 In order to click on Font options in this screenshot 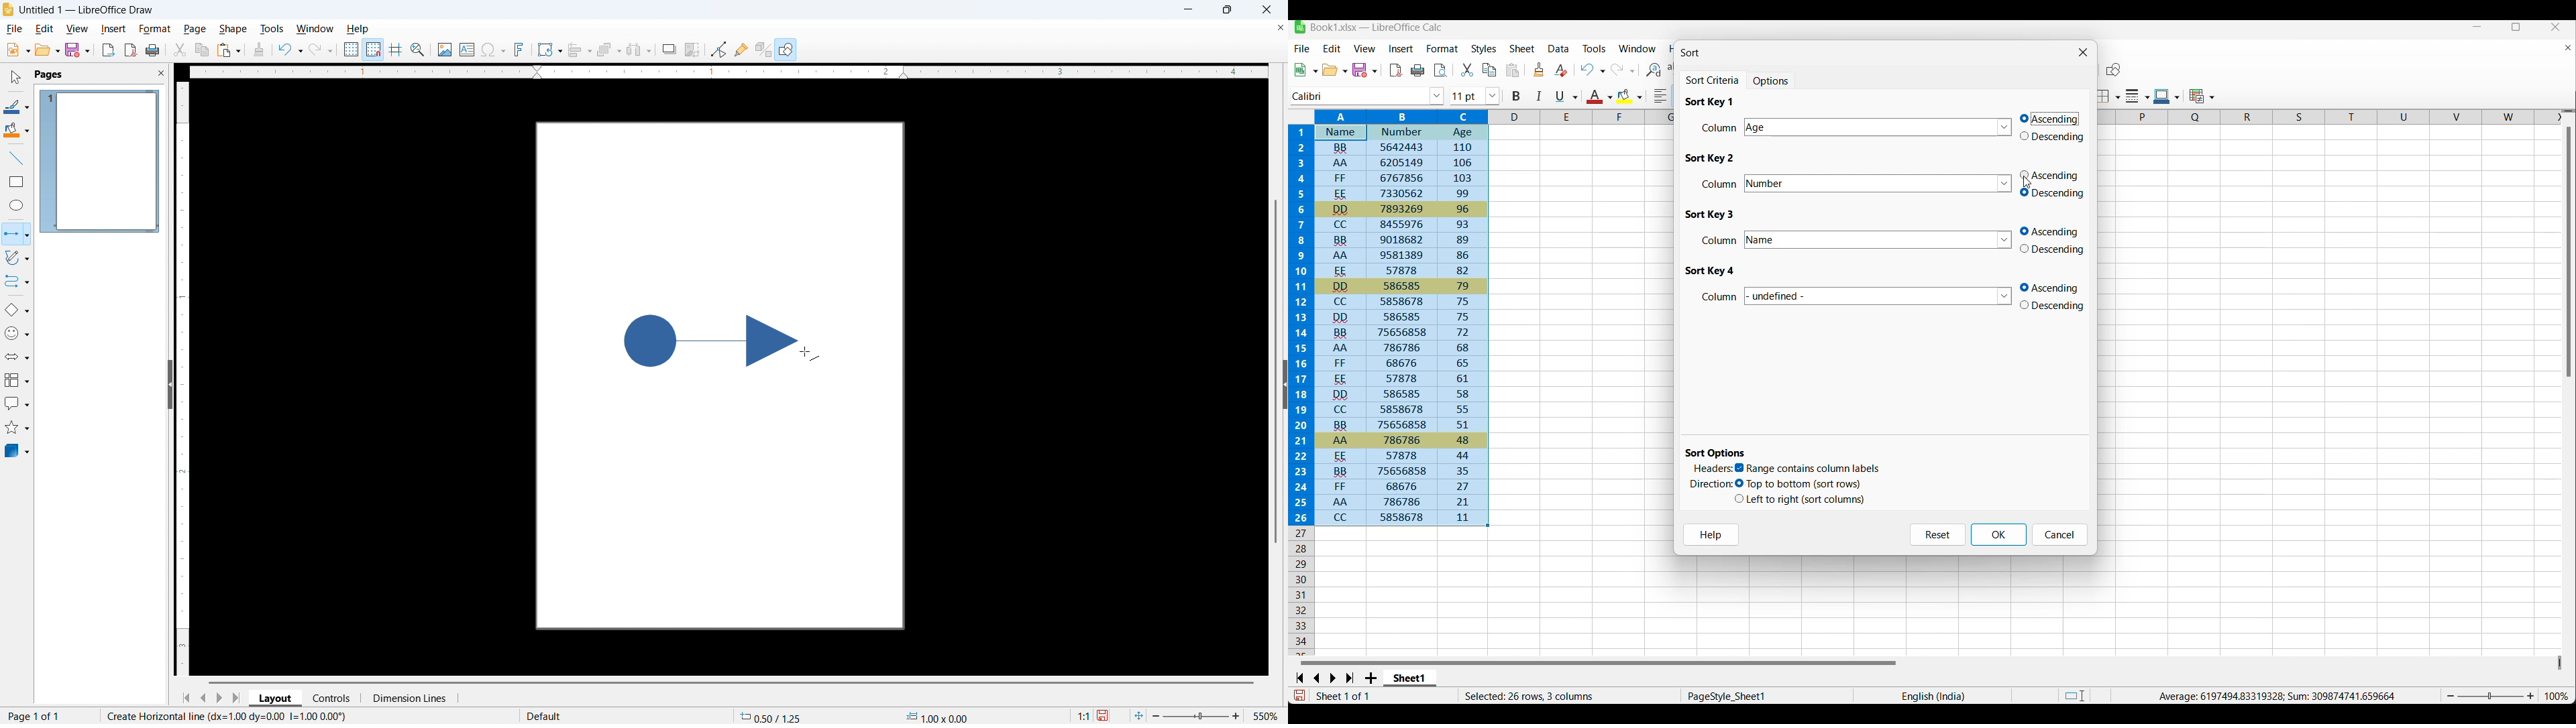, I will do `click(1437, 97)`.